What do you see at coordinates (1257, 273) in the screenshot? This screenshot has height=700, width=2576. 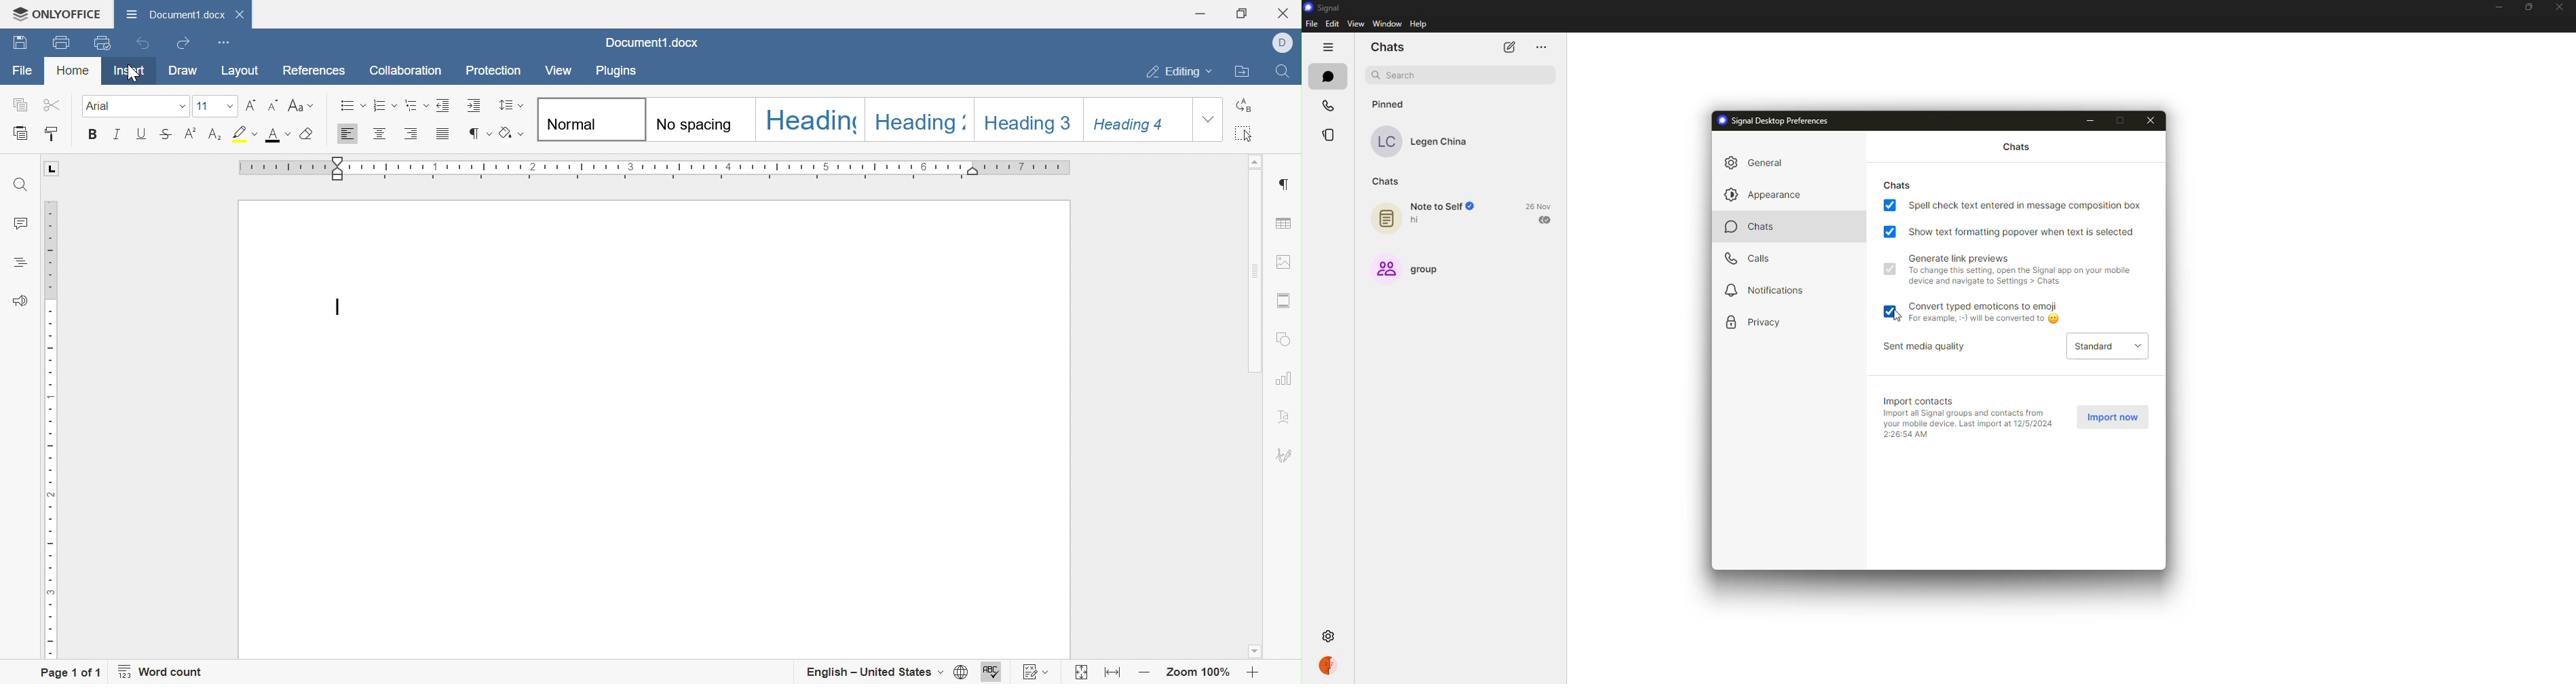 I see `Scroll bar` at bounding box center [1257, 273].